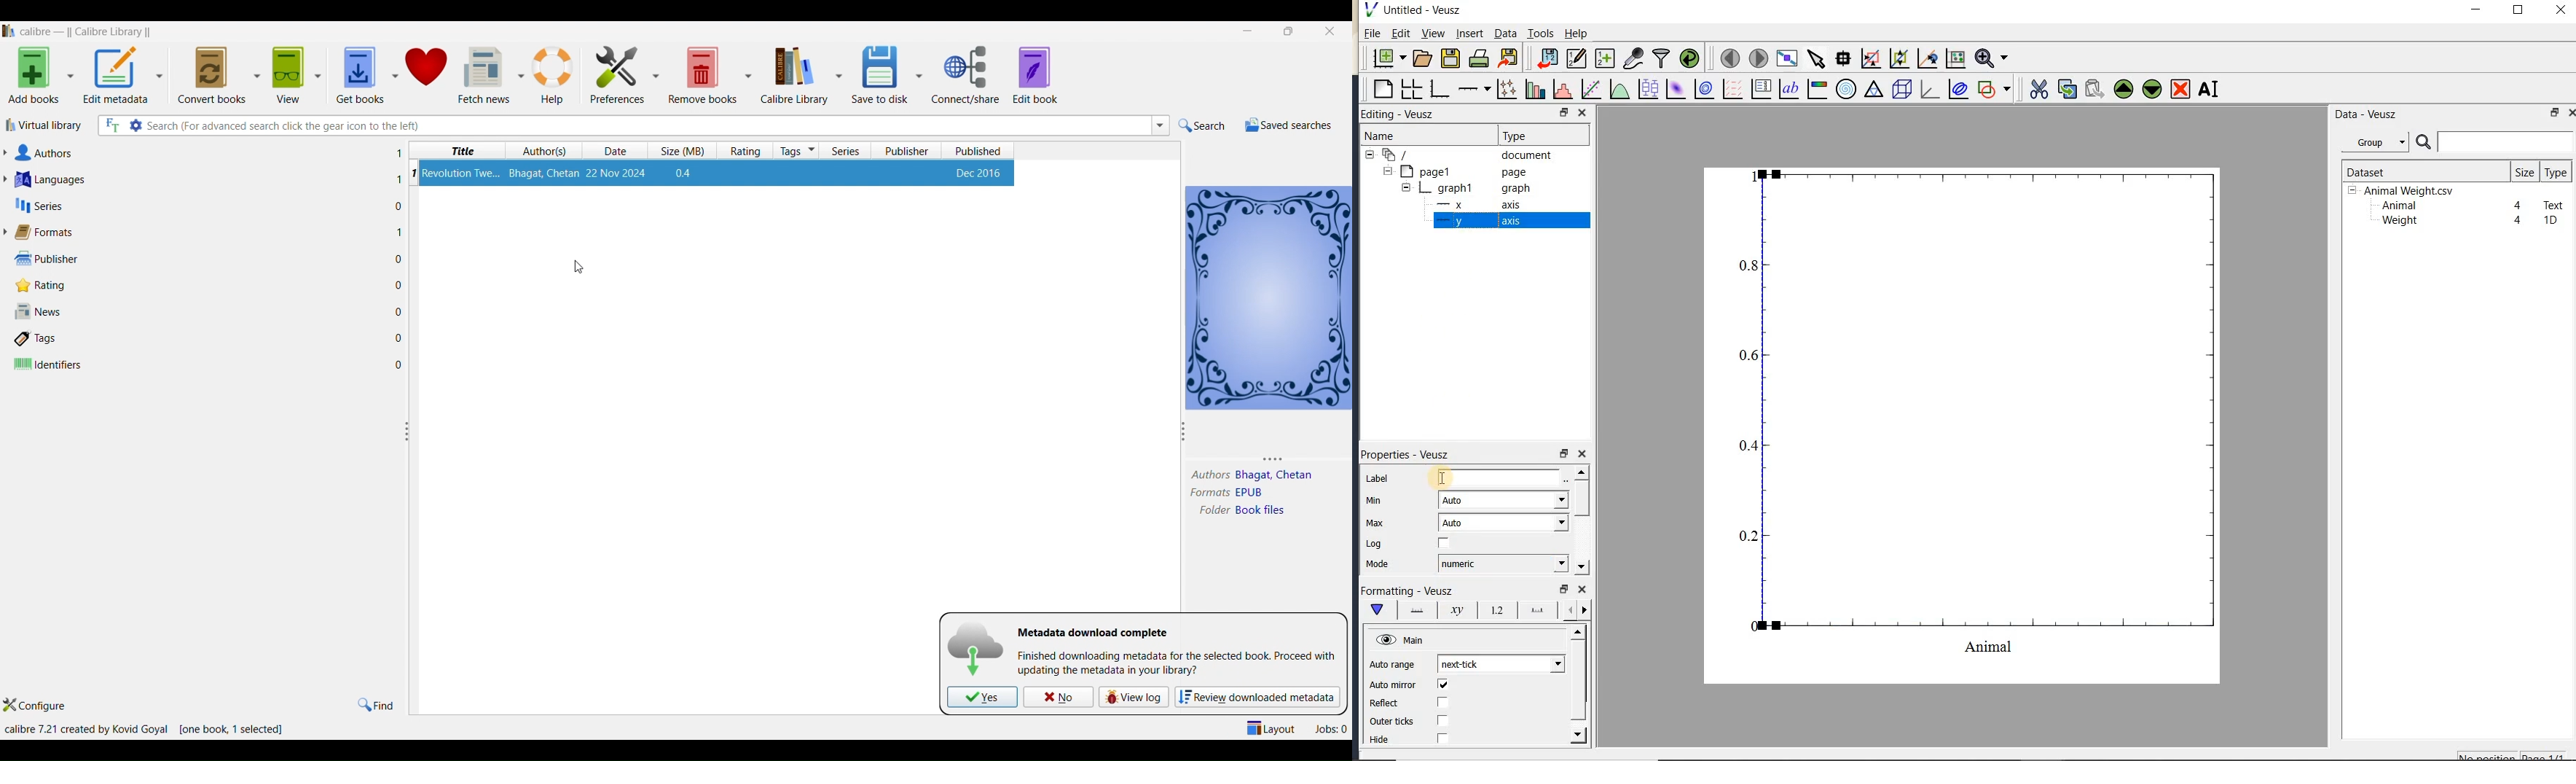 Image resolution: width=2576 pixels, height=784 pixels. Describe the element at coordinates (1590, 89) in the screenshot. I see `fit a function to data` at that location.